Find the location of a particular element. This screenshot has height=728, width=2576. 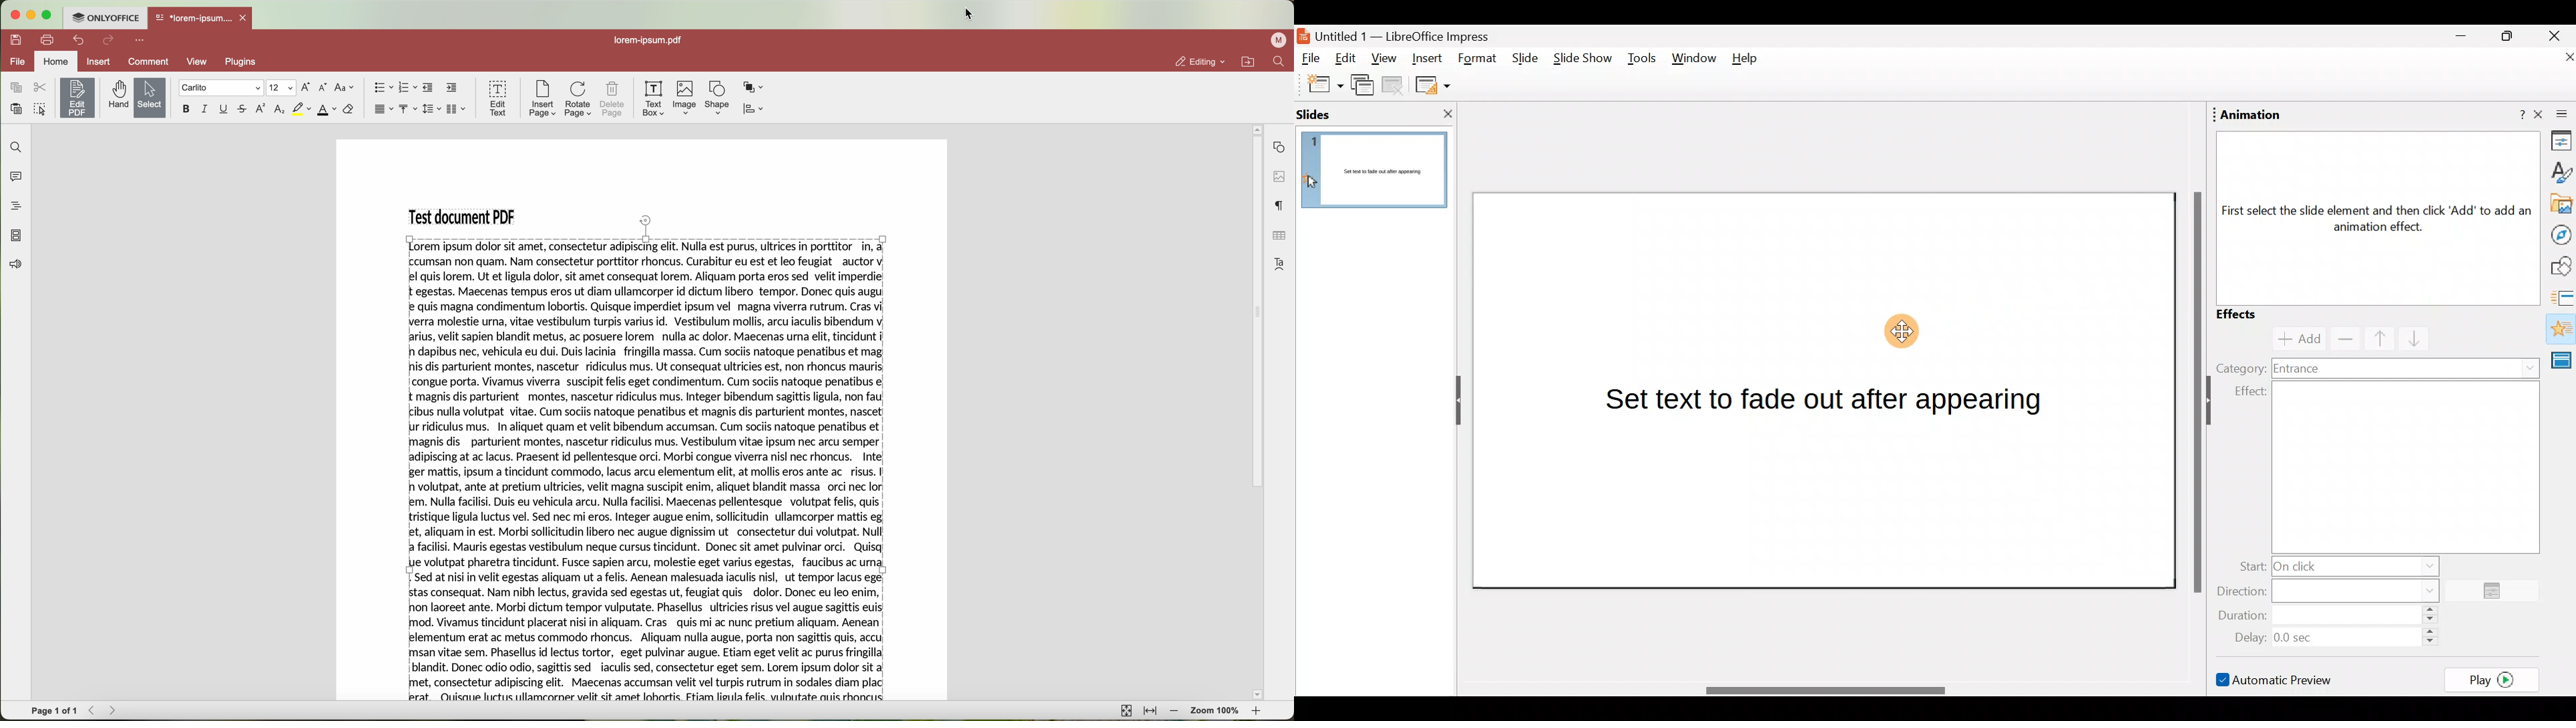

Close slide pane is located at coordinates (1444, 113).